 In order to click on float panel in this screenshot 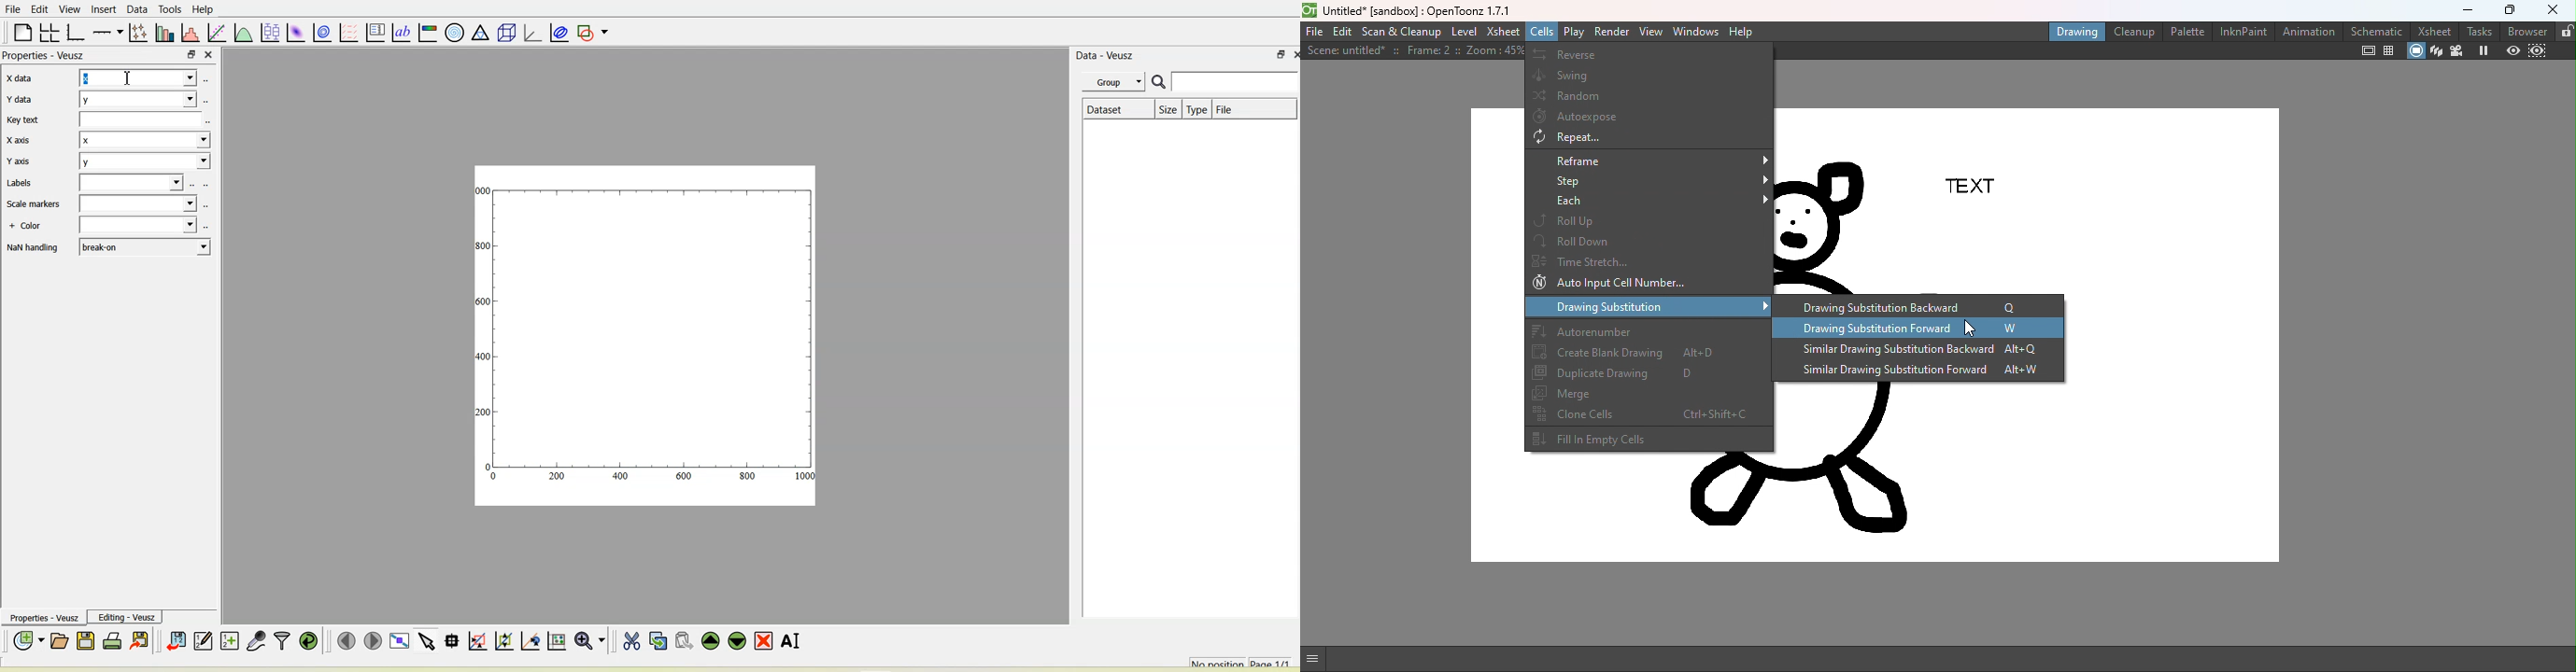, I will do `click(1278, 55)`.